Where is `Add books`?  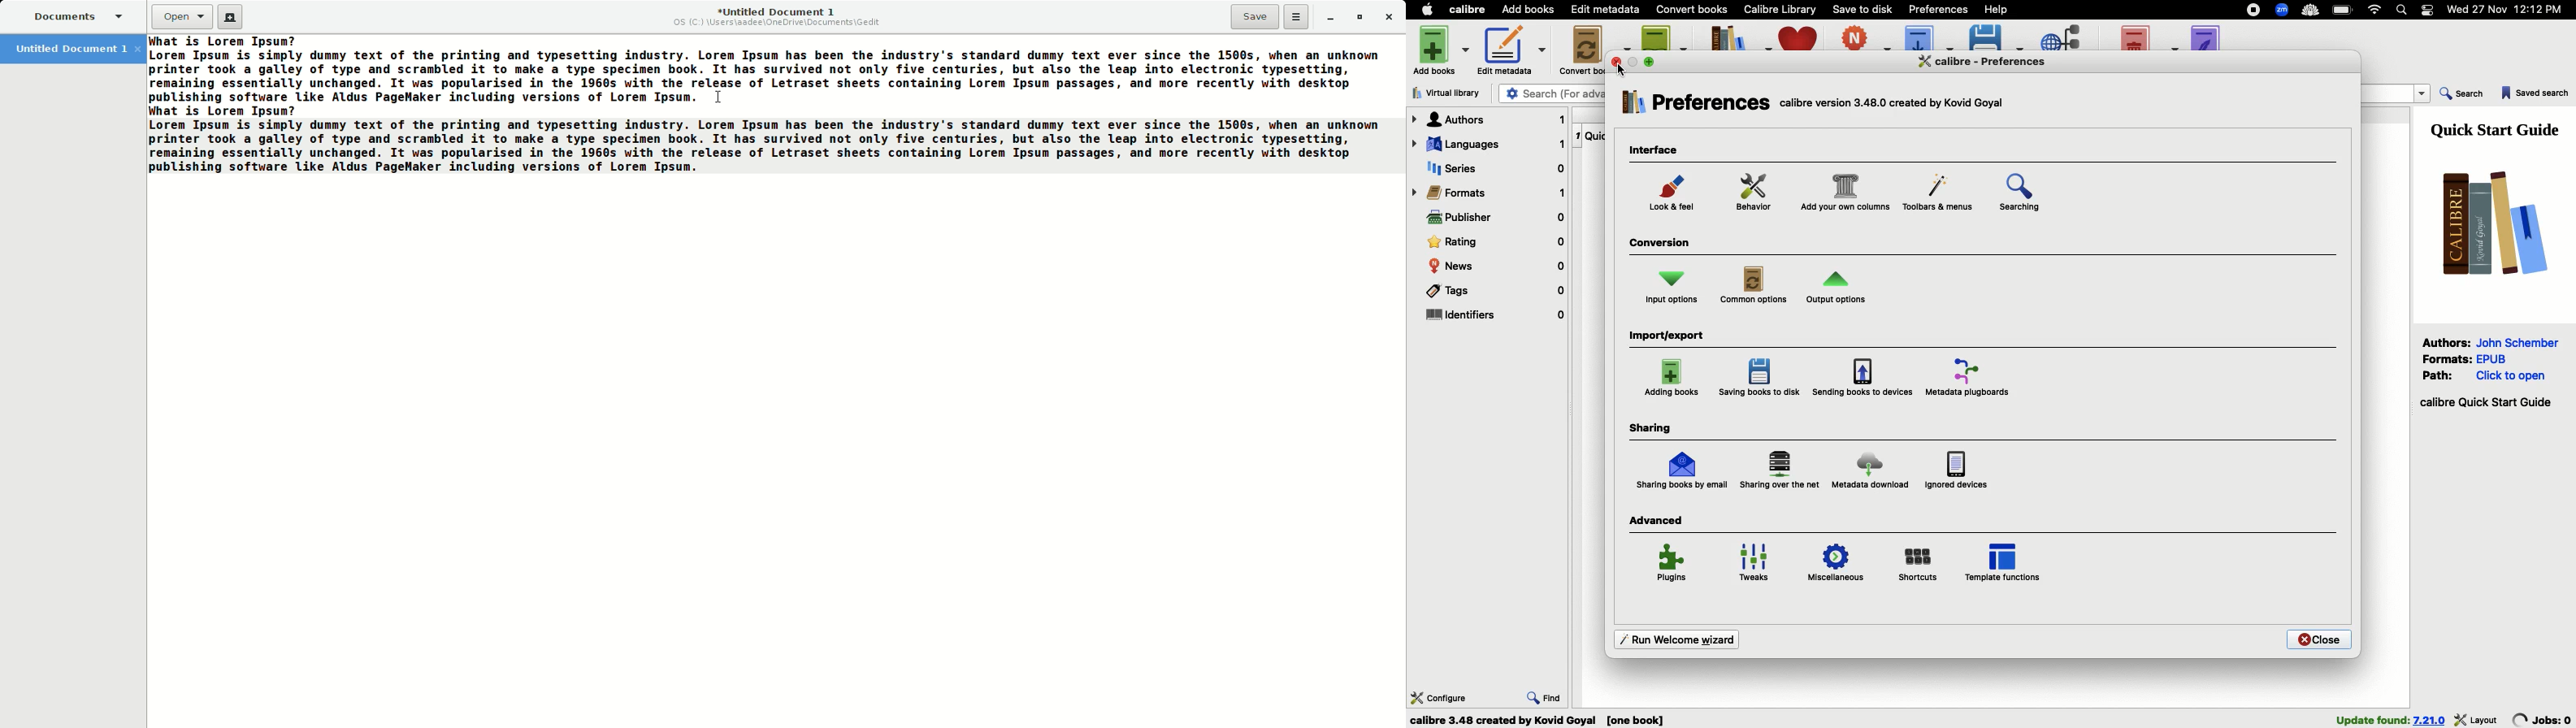 Add books is located at coordinates (1529, 11).